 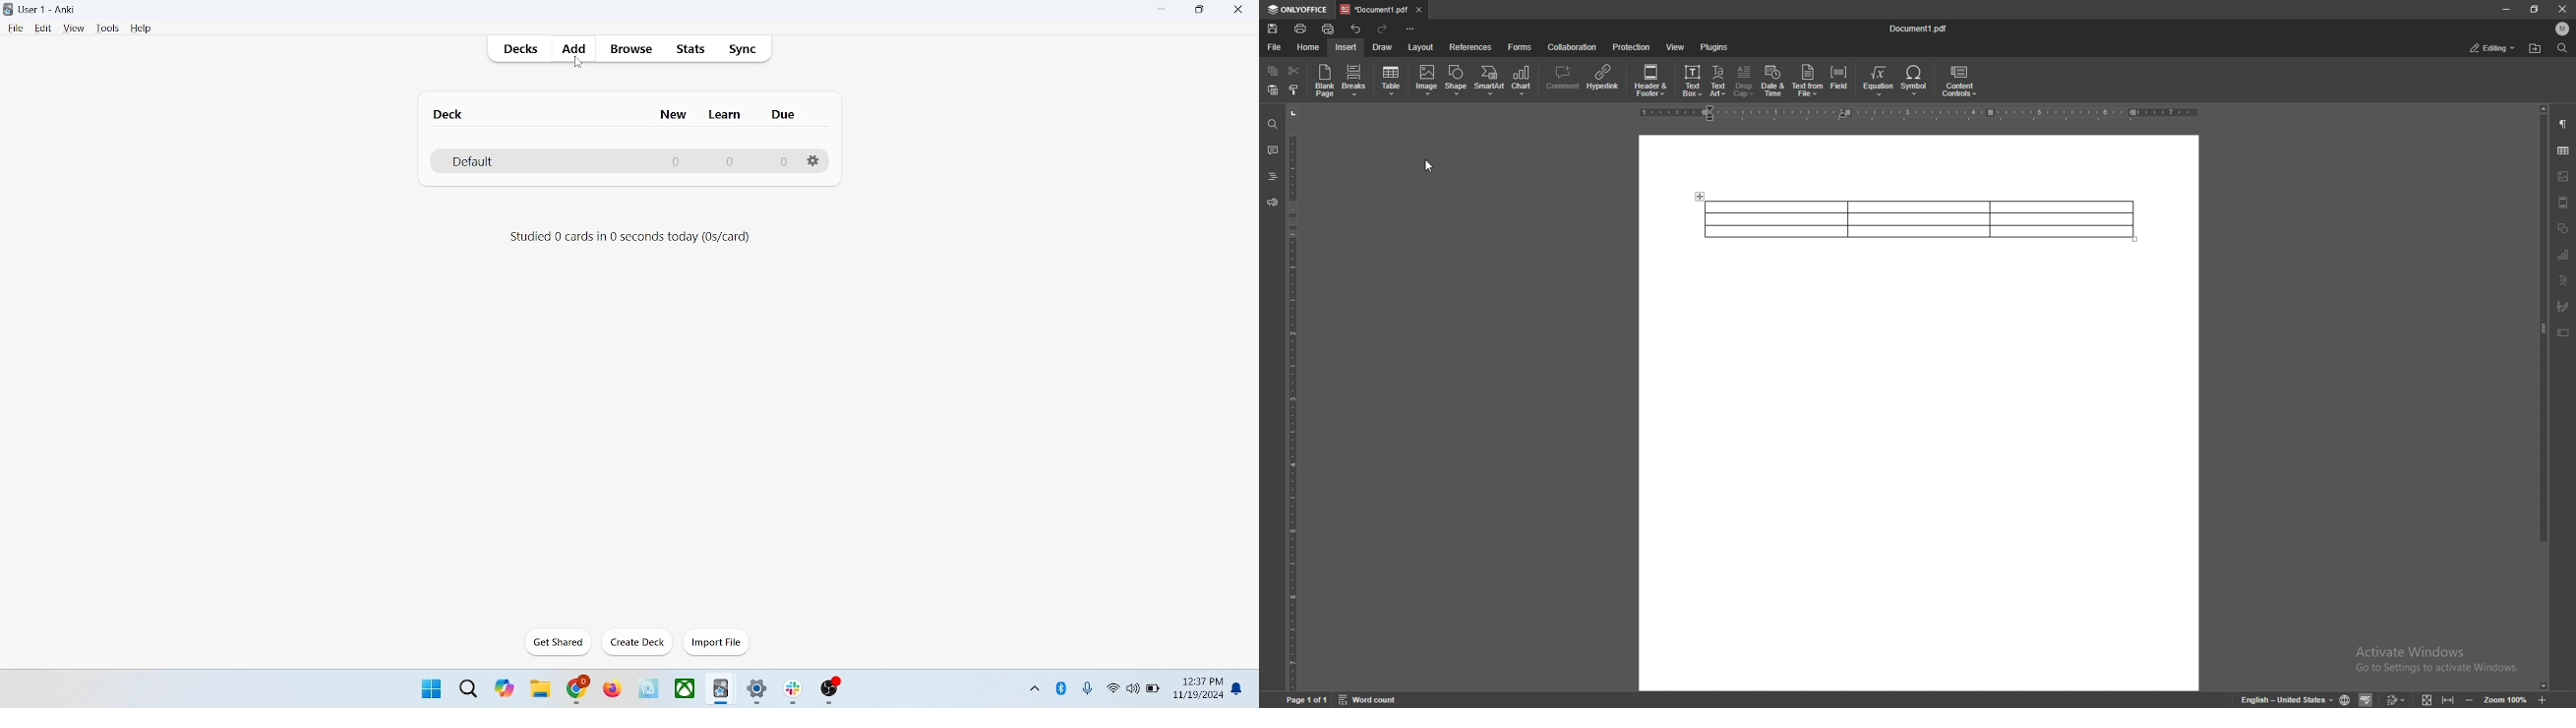 What do you see at coordinates (142, 30) in the screenshot?
I see `help` at bounding box center [142, 30].